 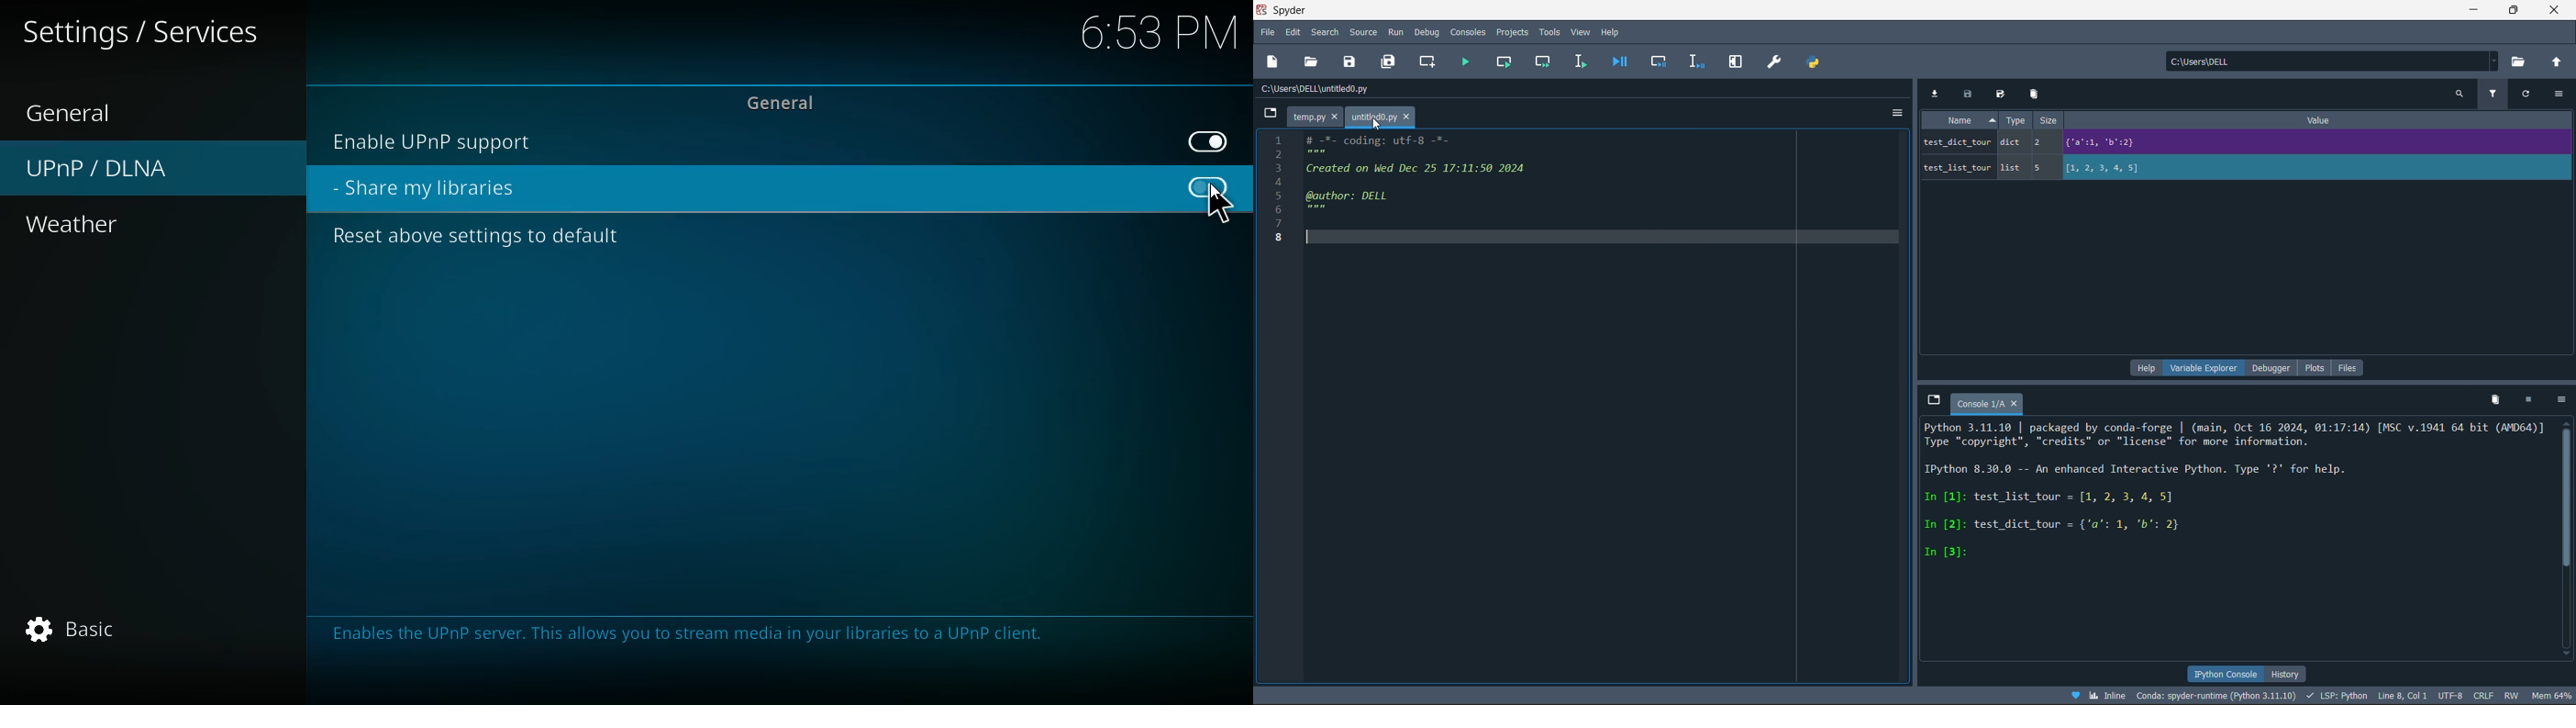 I want to click on maximize current pane, so click(x=1741, y=59).